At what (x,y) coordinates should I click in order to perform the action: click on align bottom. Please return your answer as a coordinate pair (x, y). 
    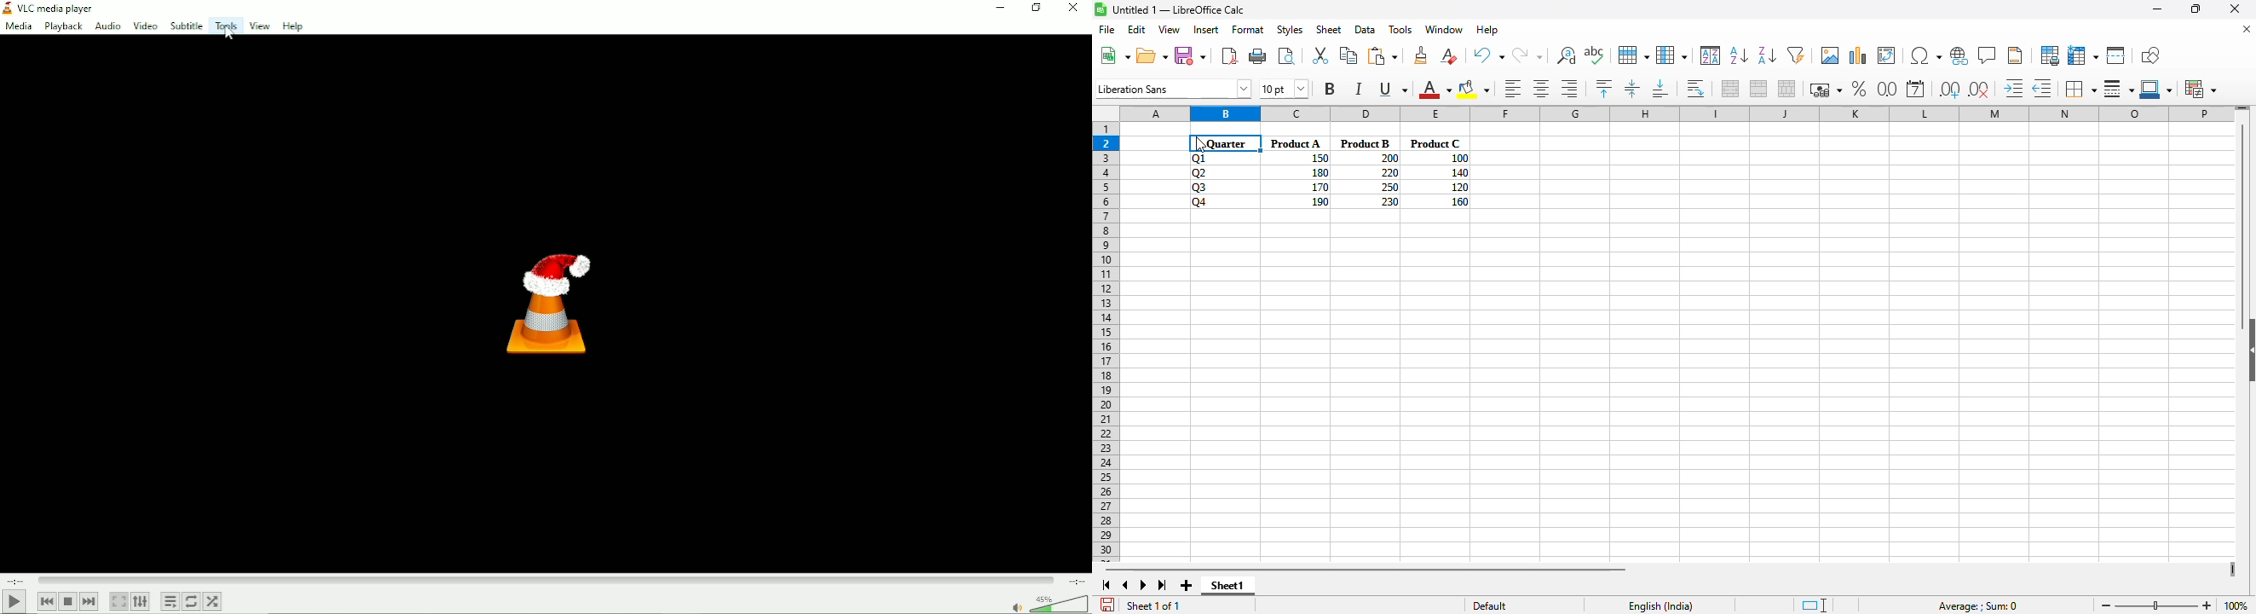
    Looking at the image, I should click on (1662, 89).